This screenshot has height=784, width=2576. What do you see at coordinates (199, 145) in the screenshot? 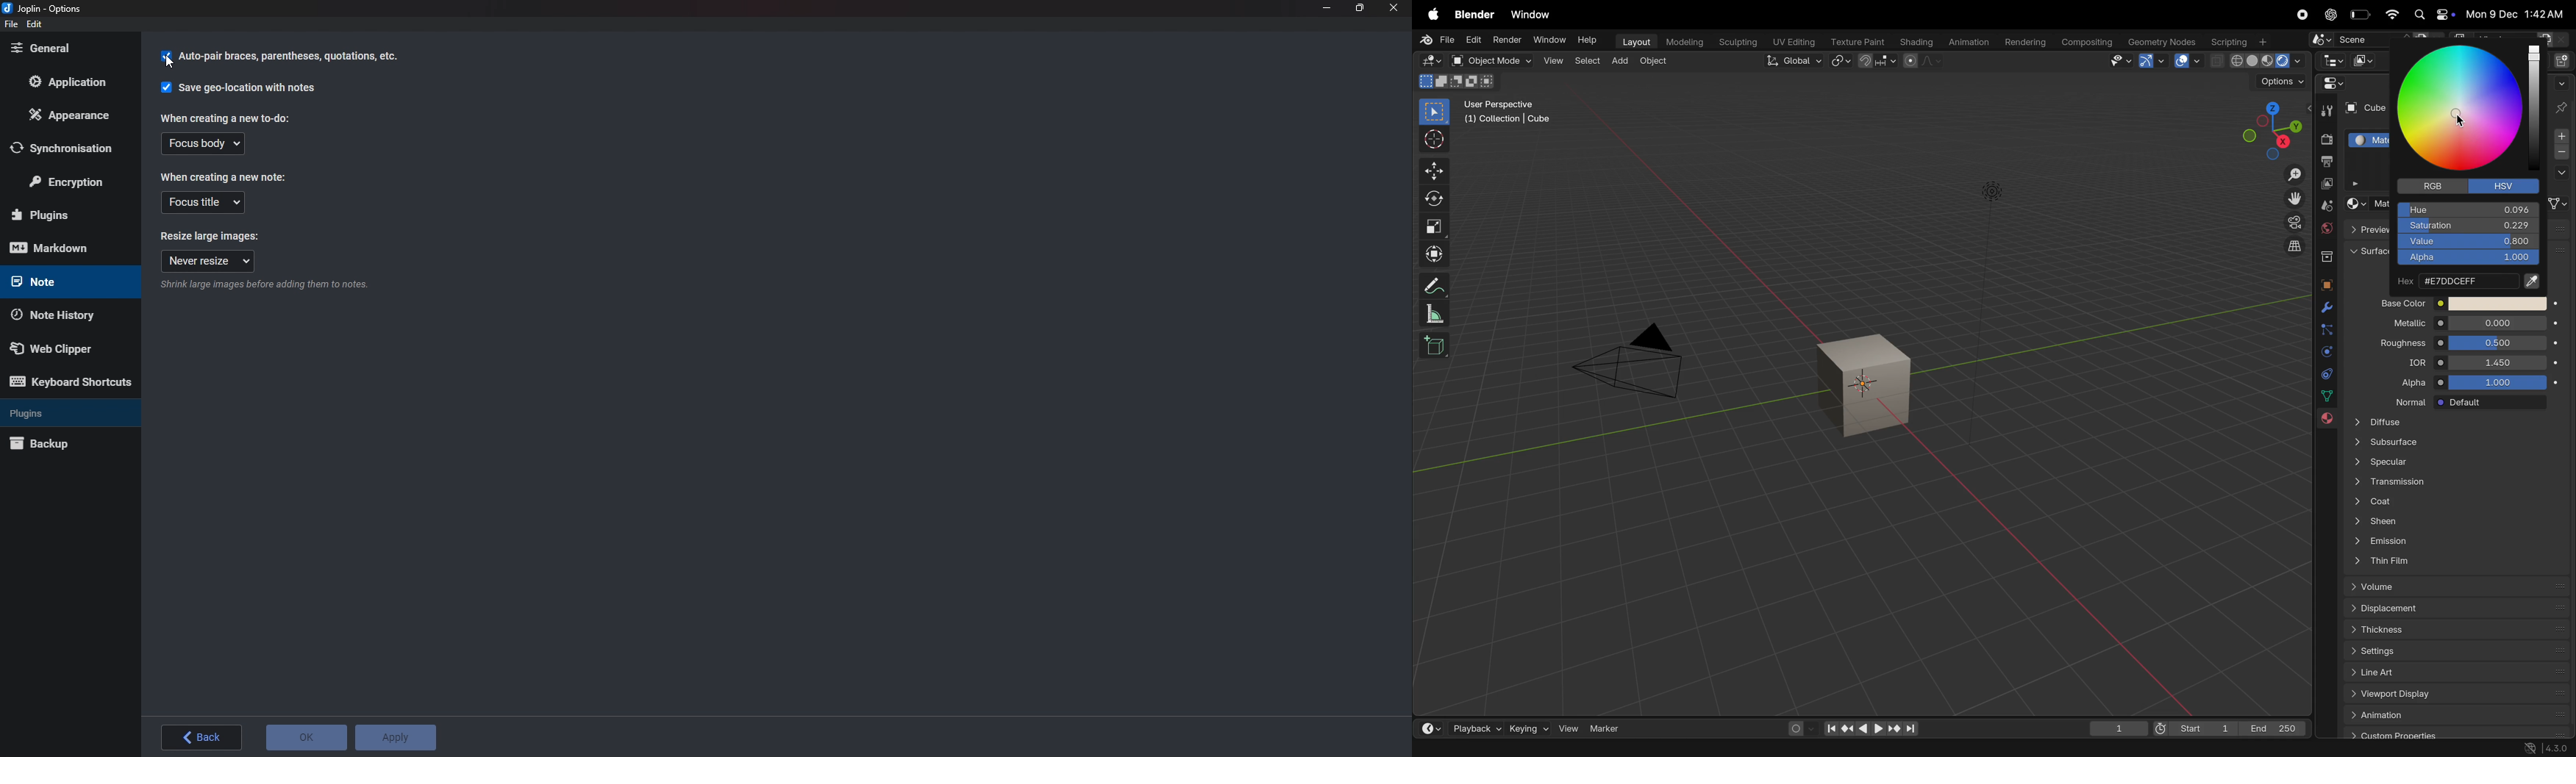
I see `Focus body` at bounding box center [199, 145].